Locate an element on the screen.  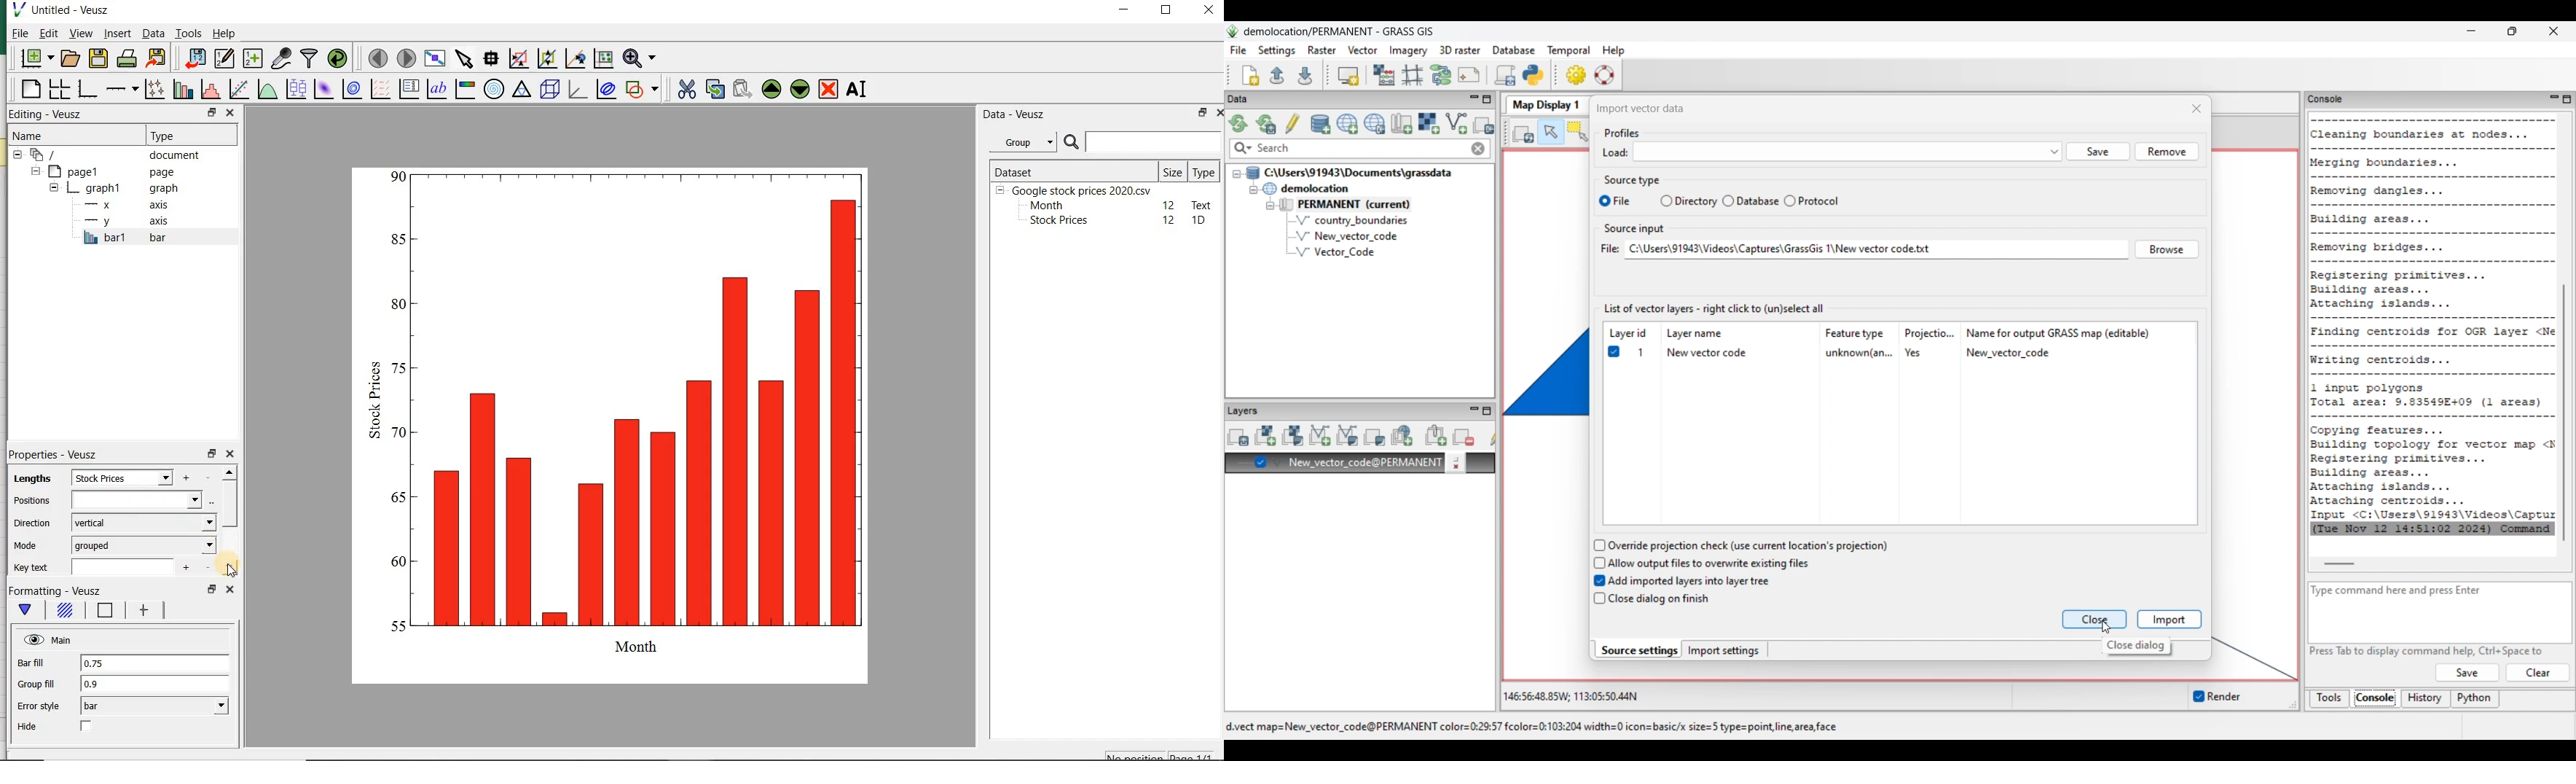
bar is located at coordinates (153, 706).